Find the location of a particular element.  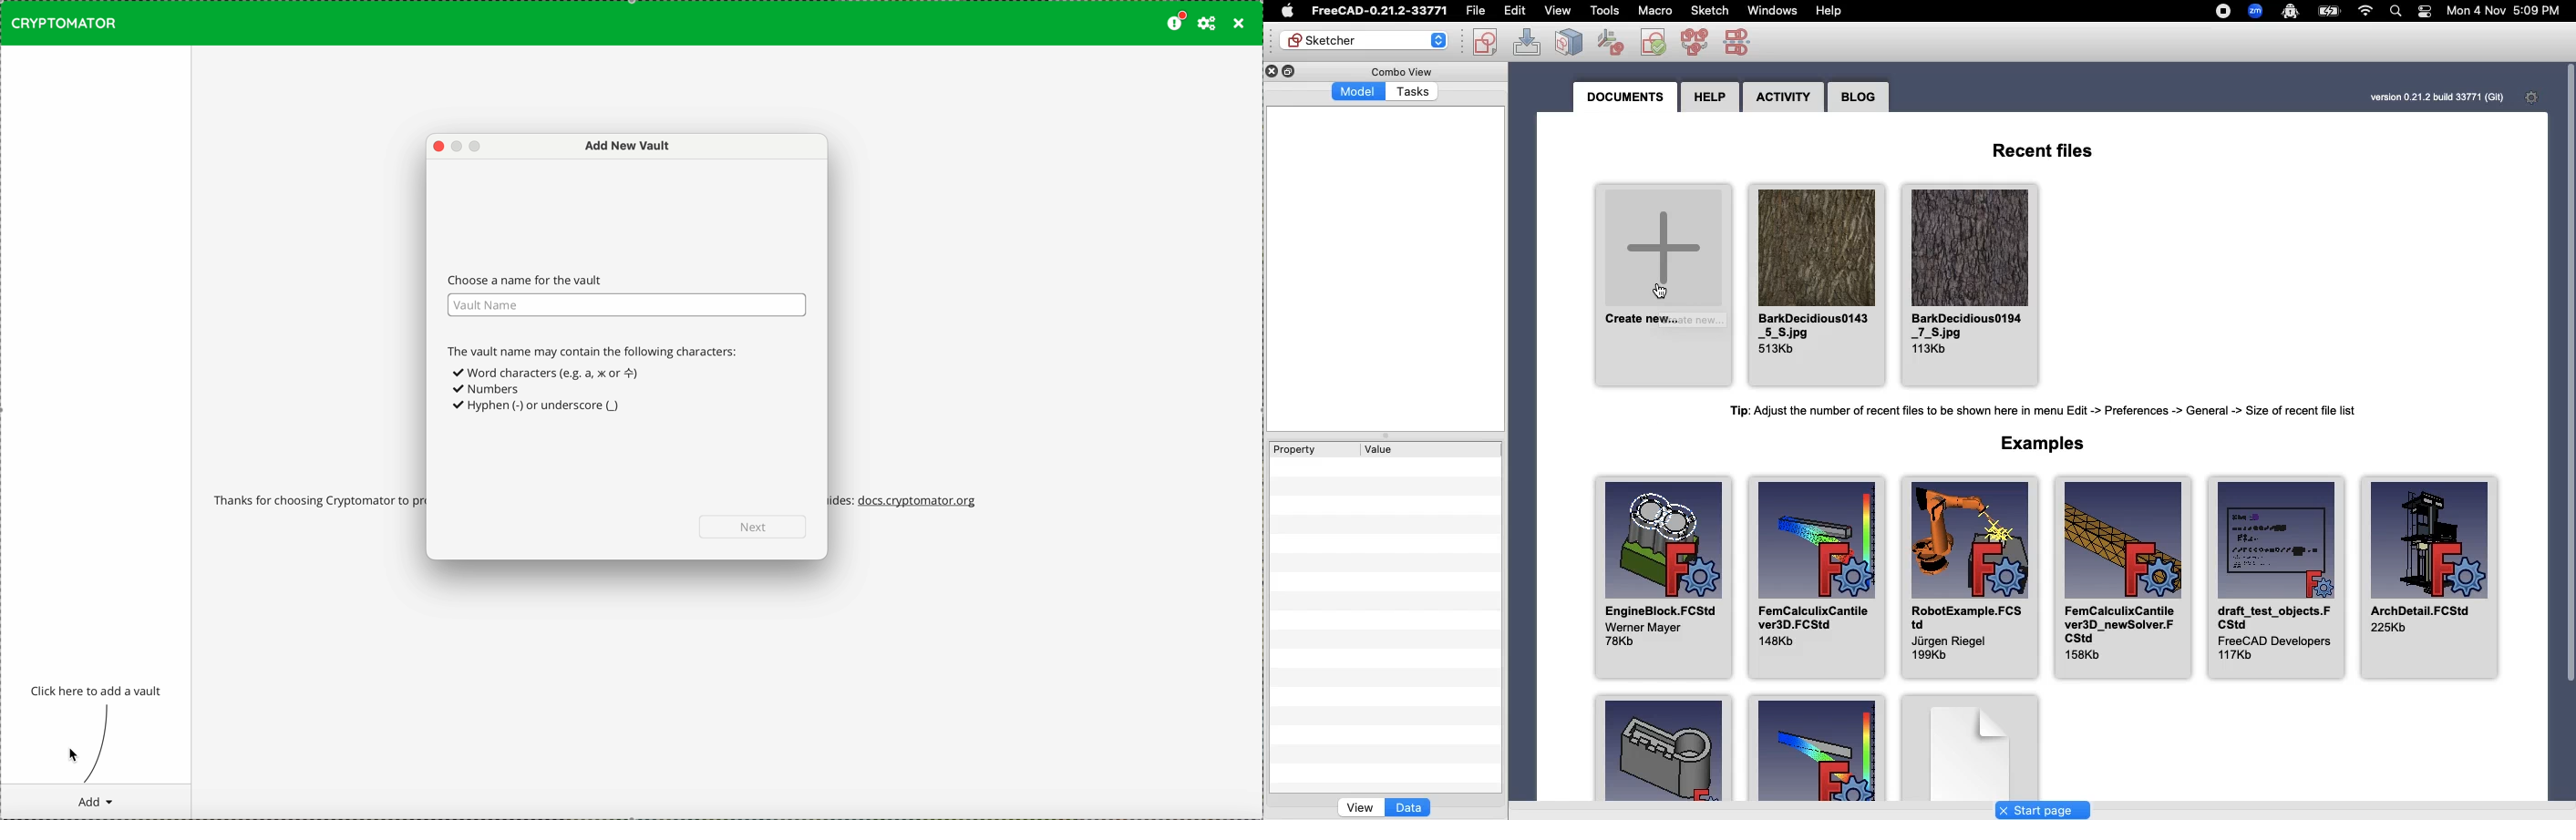

FreeCAD-0.21.2-33771 is located at coordinates (1379, 11).